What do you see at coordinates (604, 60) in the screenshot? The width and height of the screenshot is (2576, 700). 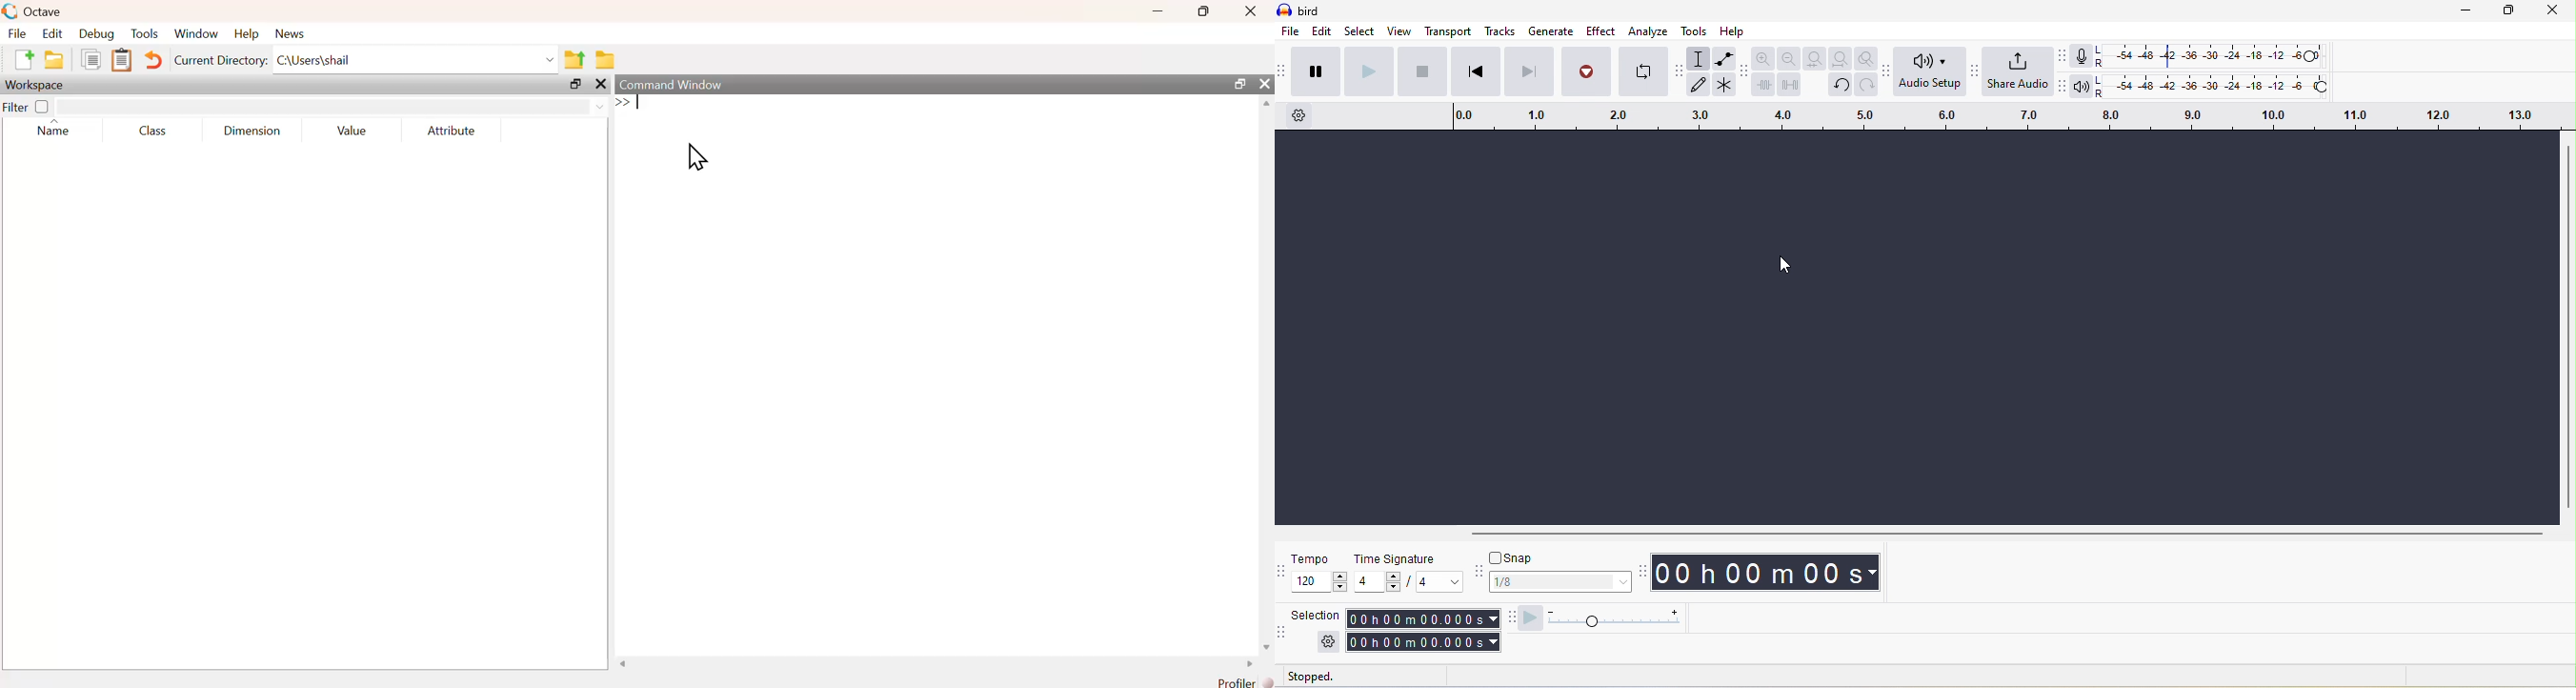 I see `Folder` at bounding box center [604, 60].